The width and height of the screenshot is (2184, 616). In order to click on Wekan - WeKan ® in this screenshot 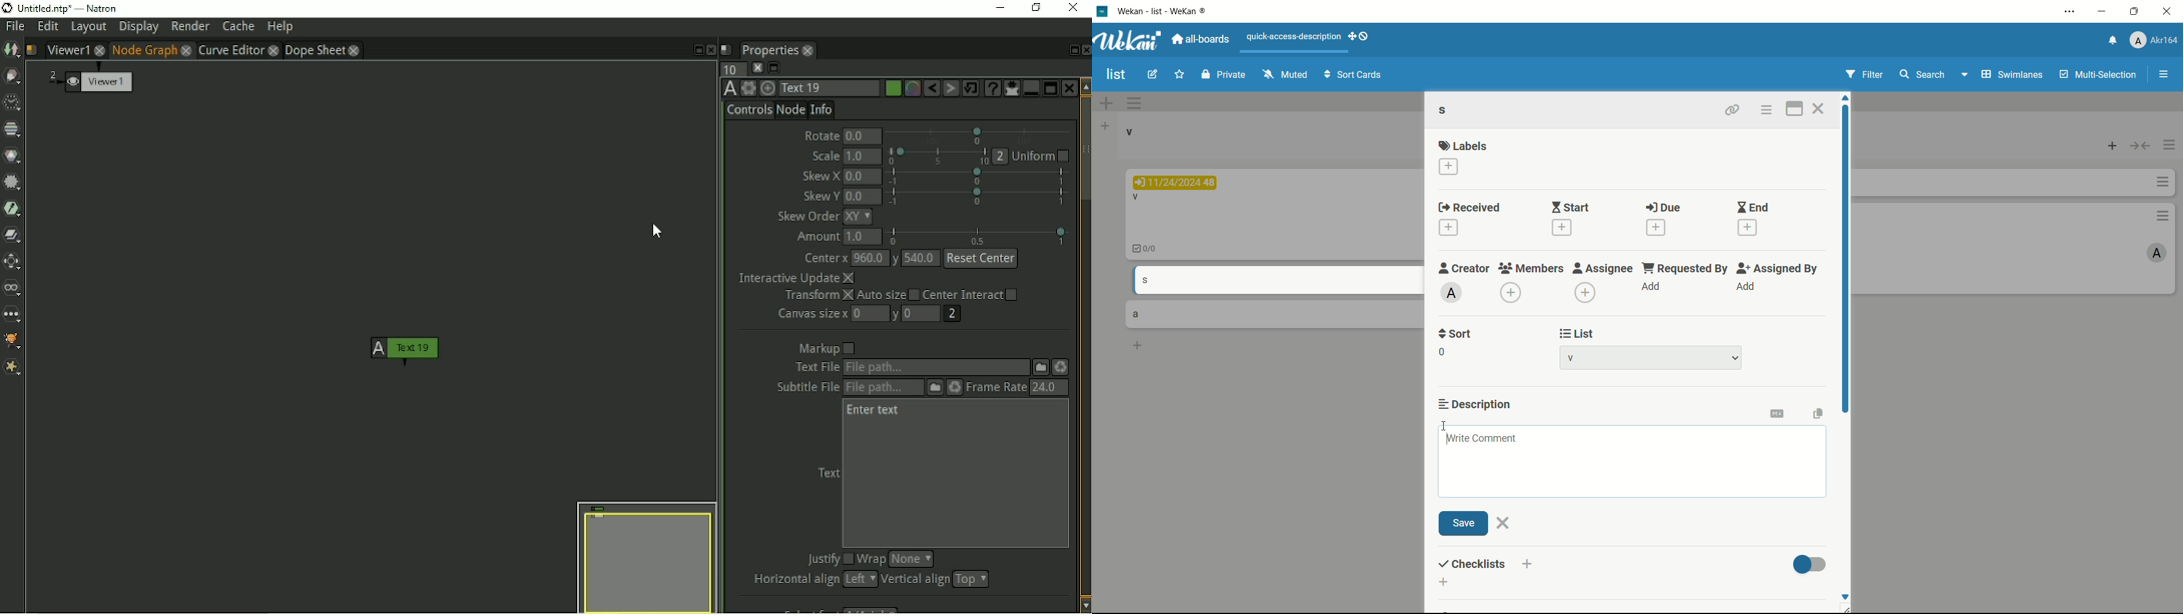, I will do `click(1164, 11)`.